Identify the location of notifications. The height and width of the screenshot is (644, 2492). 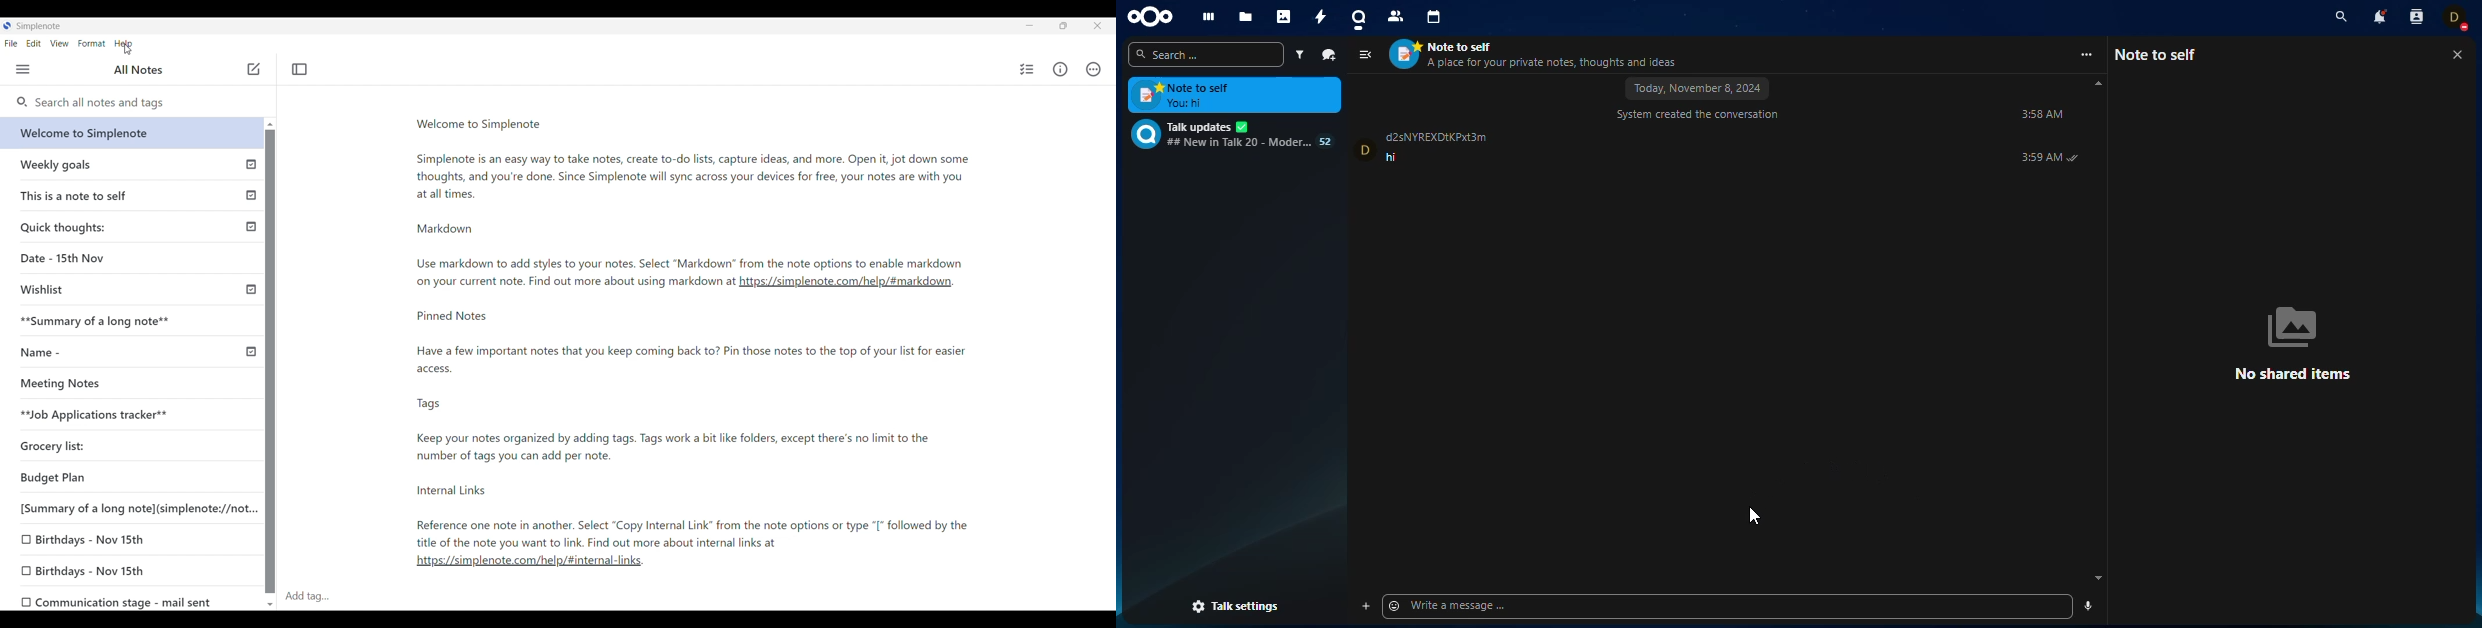
(2377, 19).